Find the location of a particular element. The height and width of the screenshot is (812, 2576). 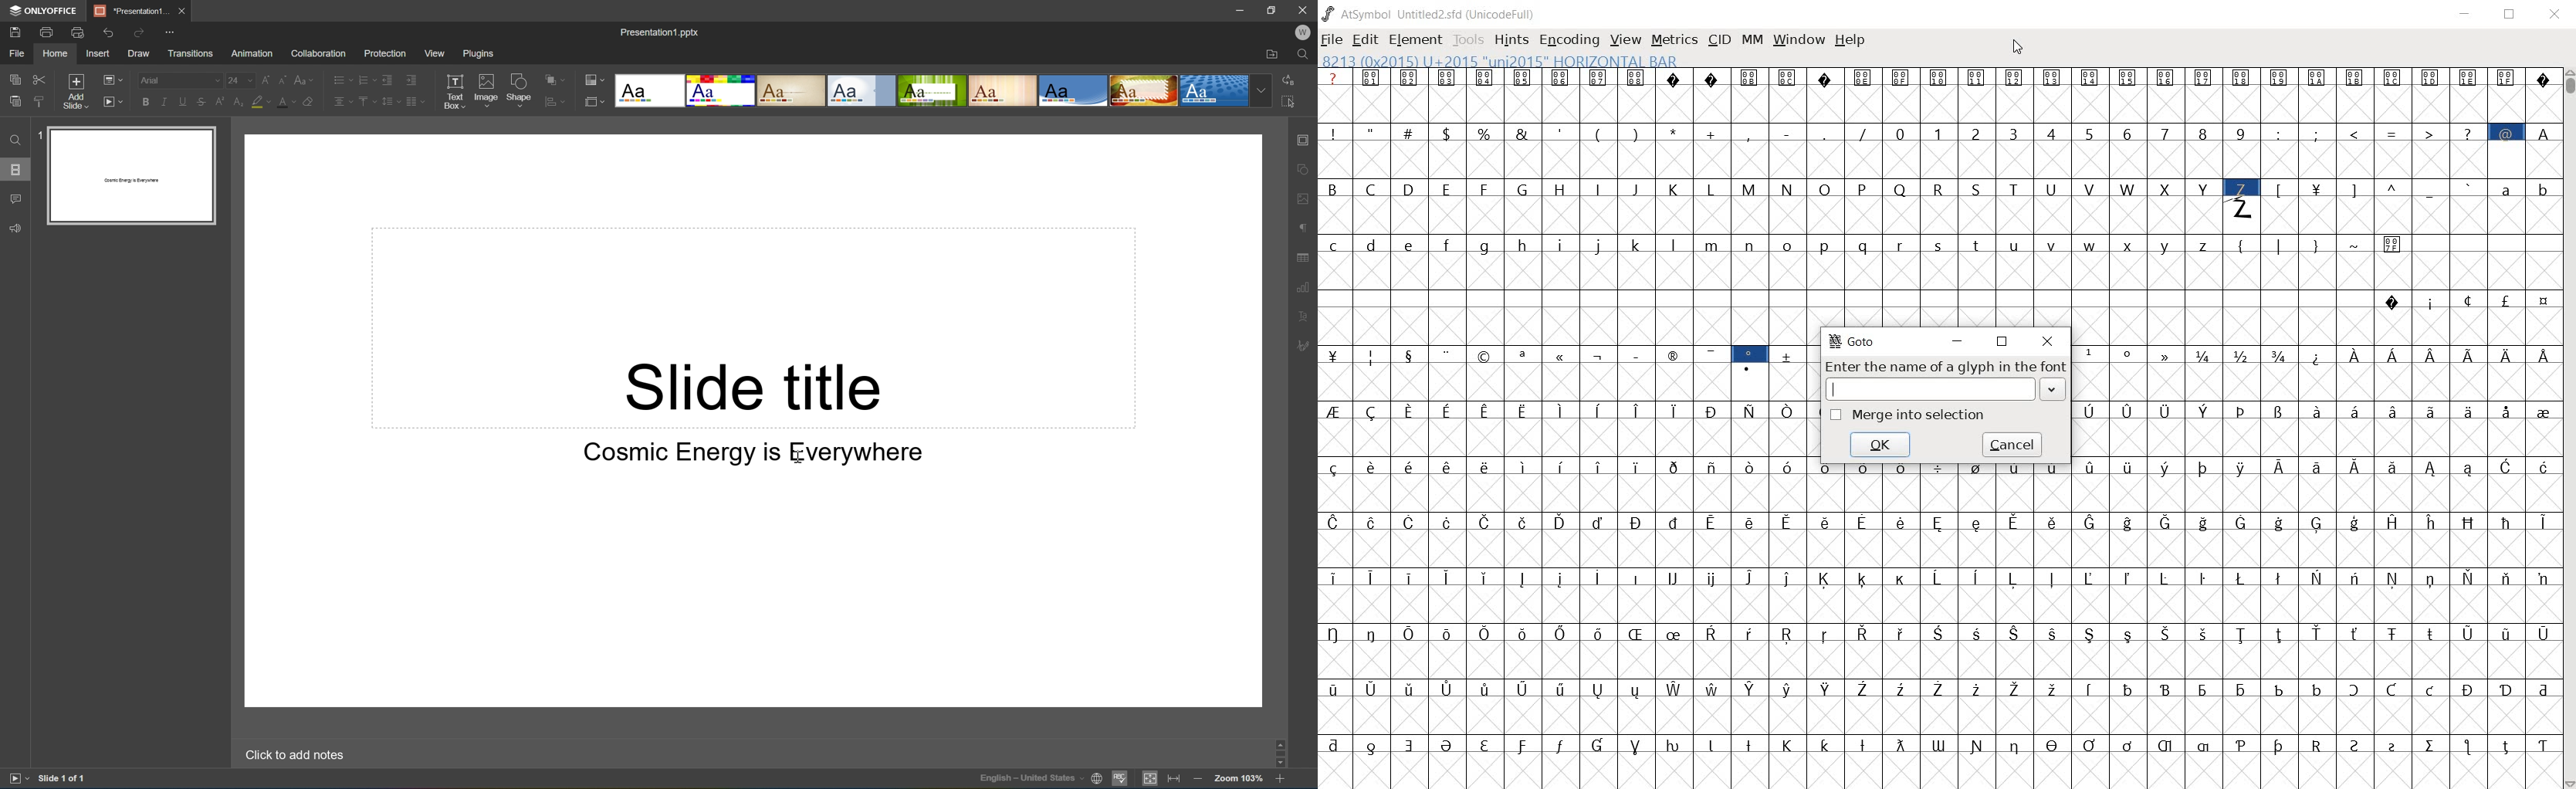

TOOLS is located at coordinates (1471, 41).